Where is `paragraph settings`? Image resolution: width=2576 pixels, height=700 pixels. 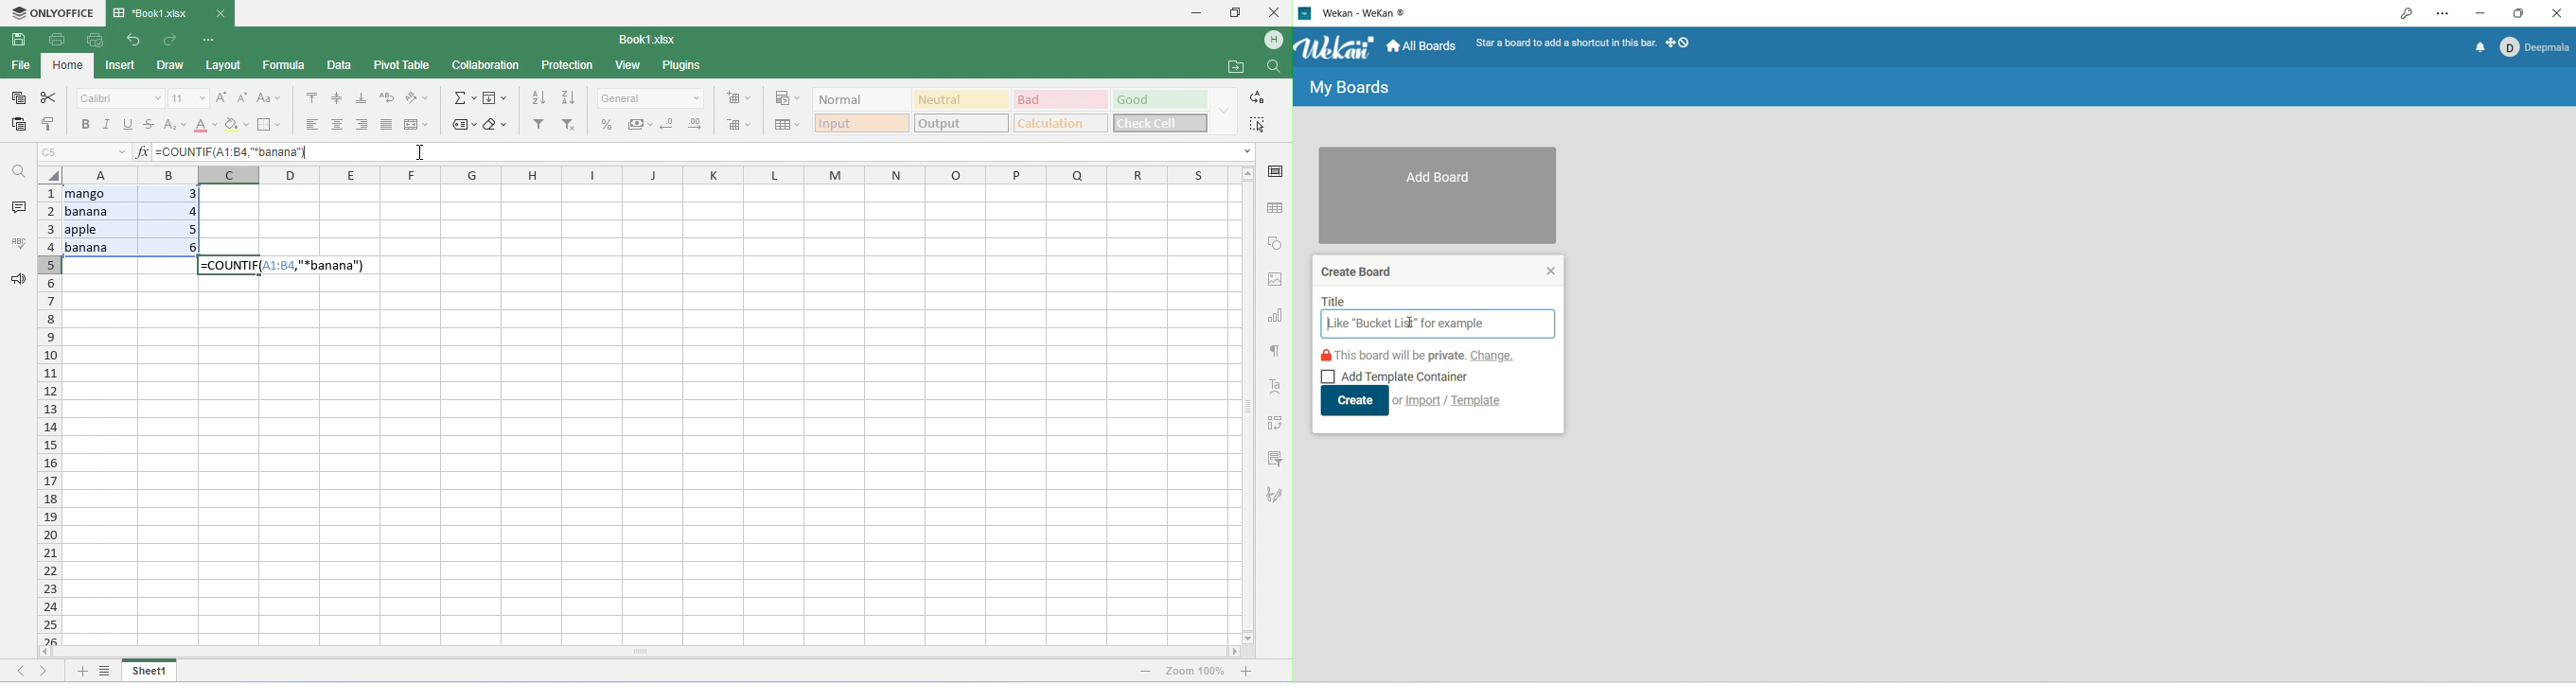 paragraph settings is located at coordinates (1279, 351).